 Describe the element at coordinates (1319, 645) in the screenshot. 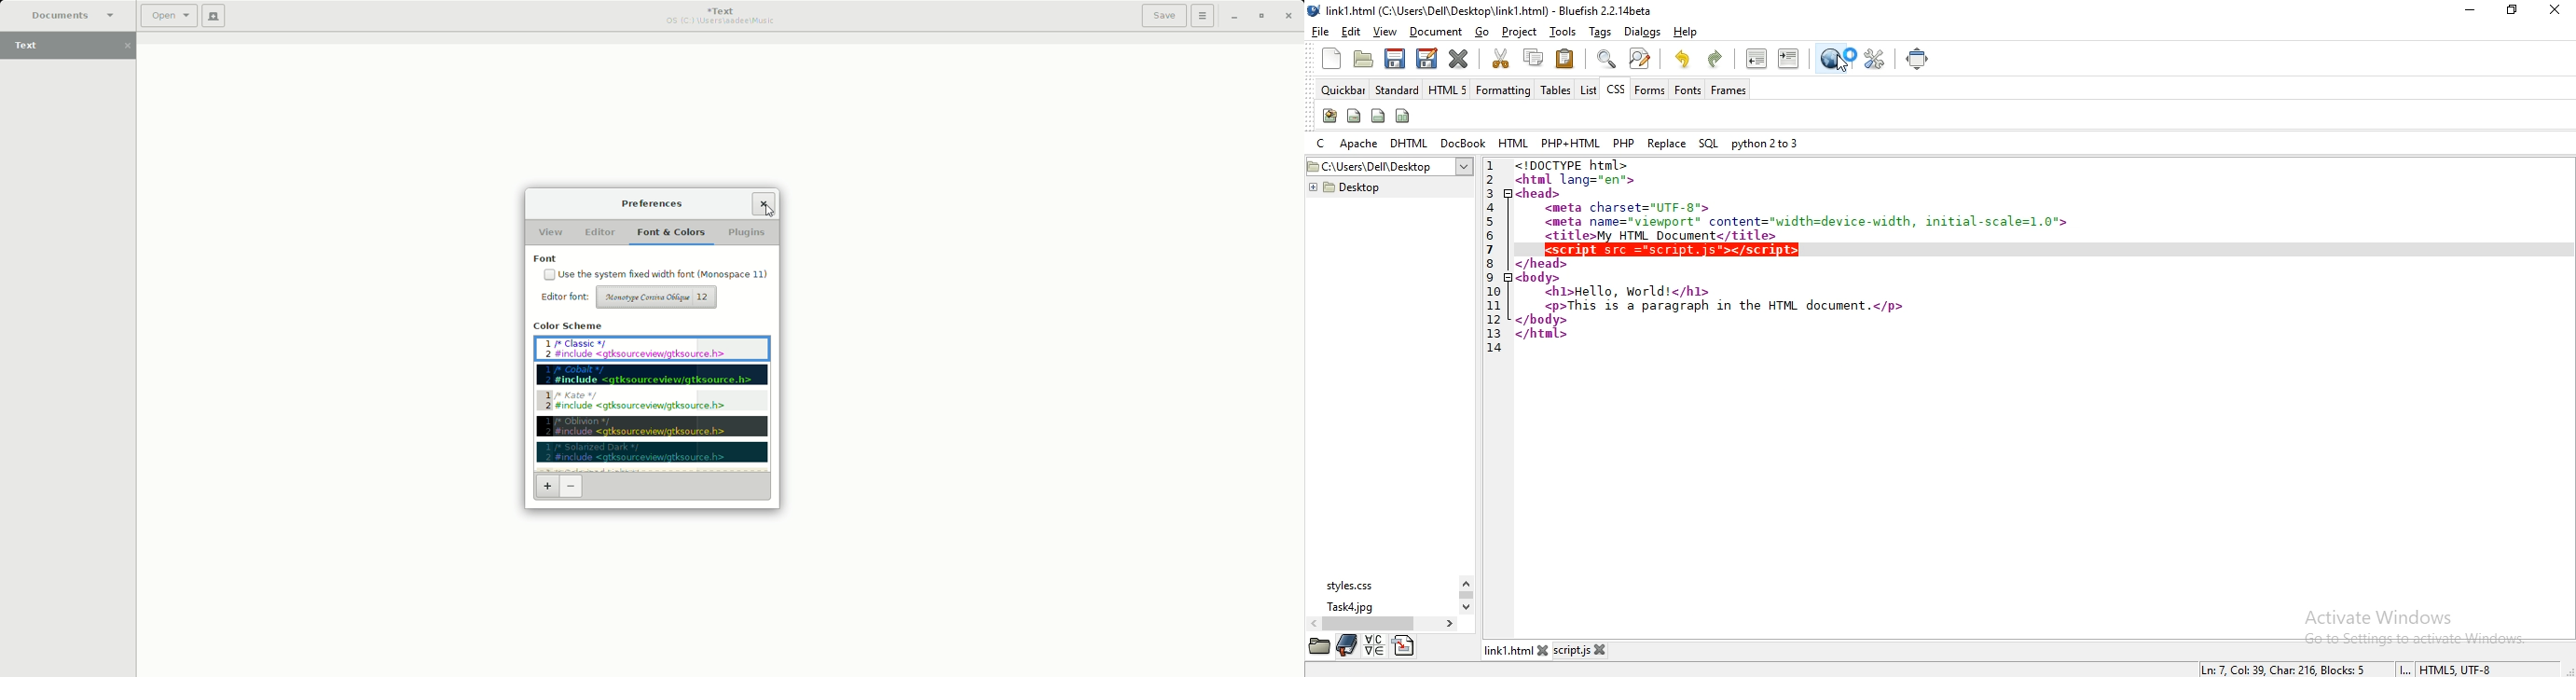

I see `file manager` at that location.